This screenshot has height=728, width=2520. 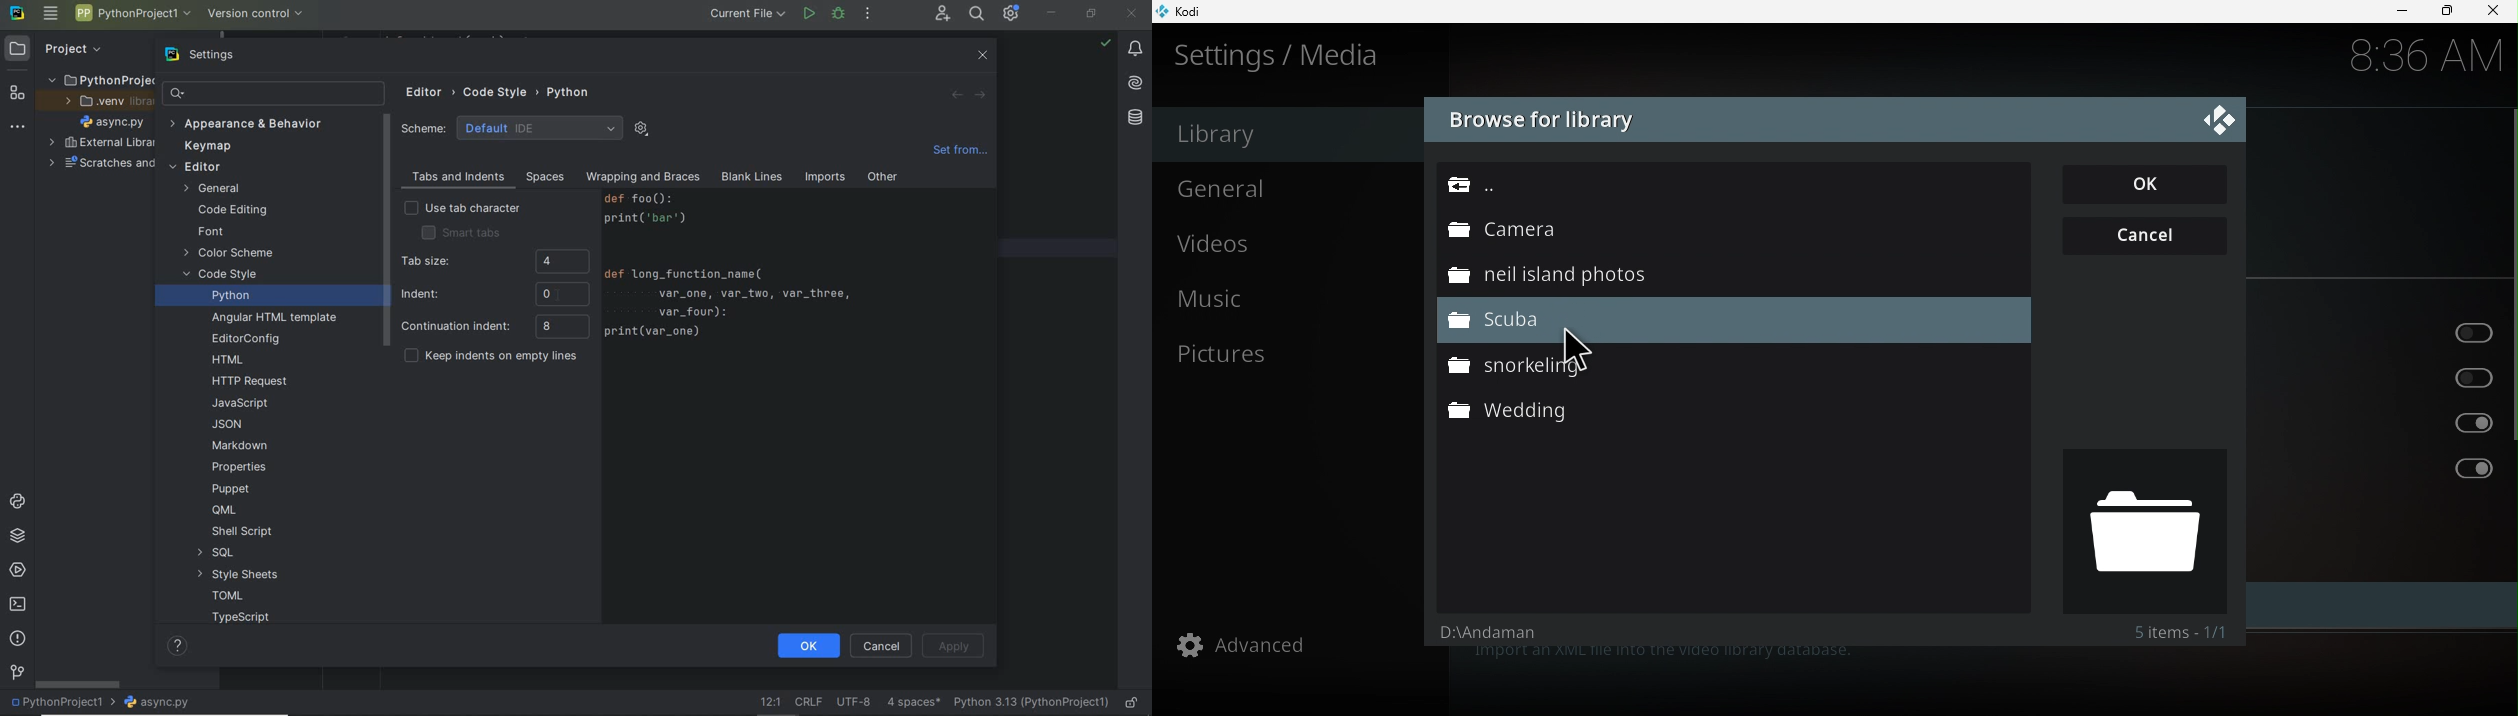 I want to click on PROPERTIES, so click(x=240, y=470).